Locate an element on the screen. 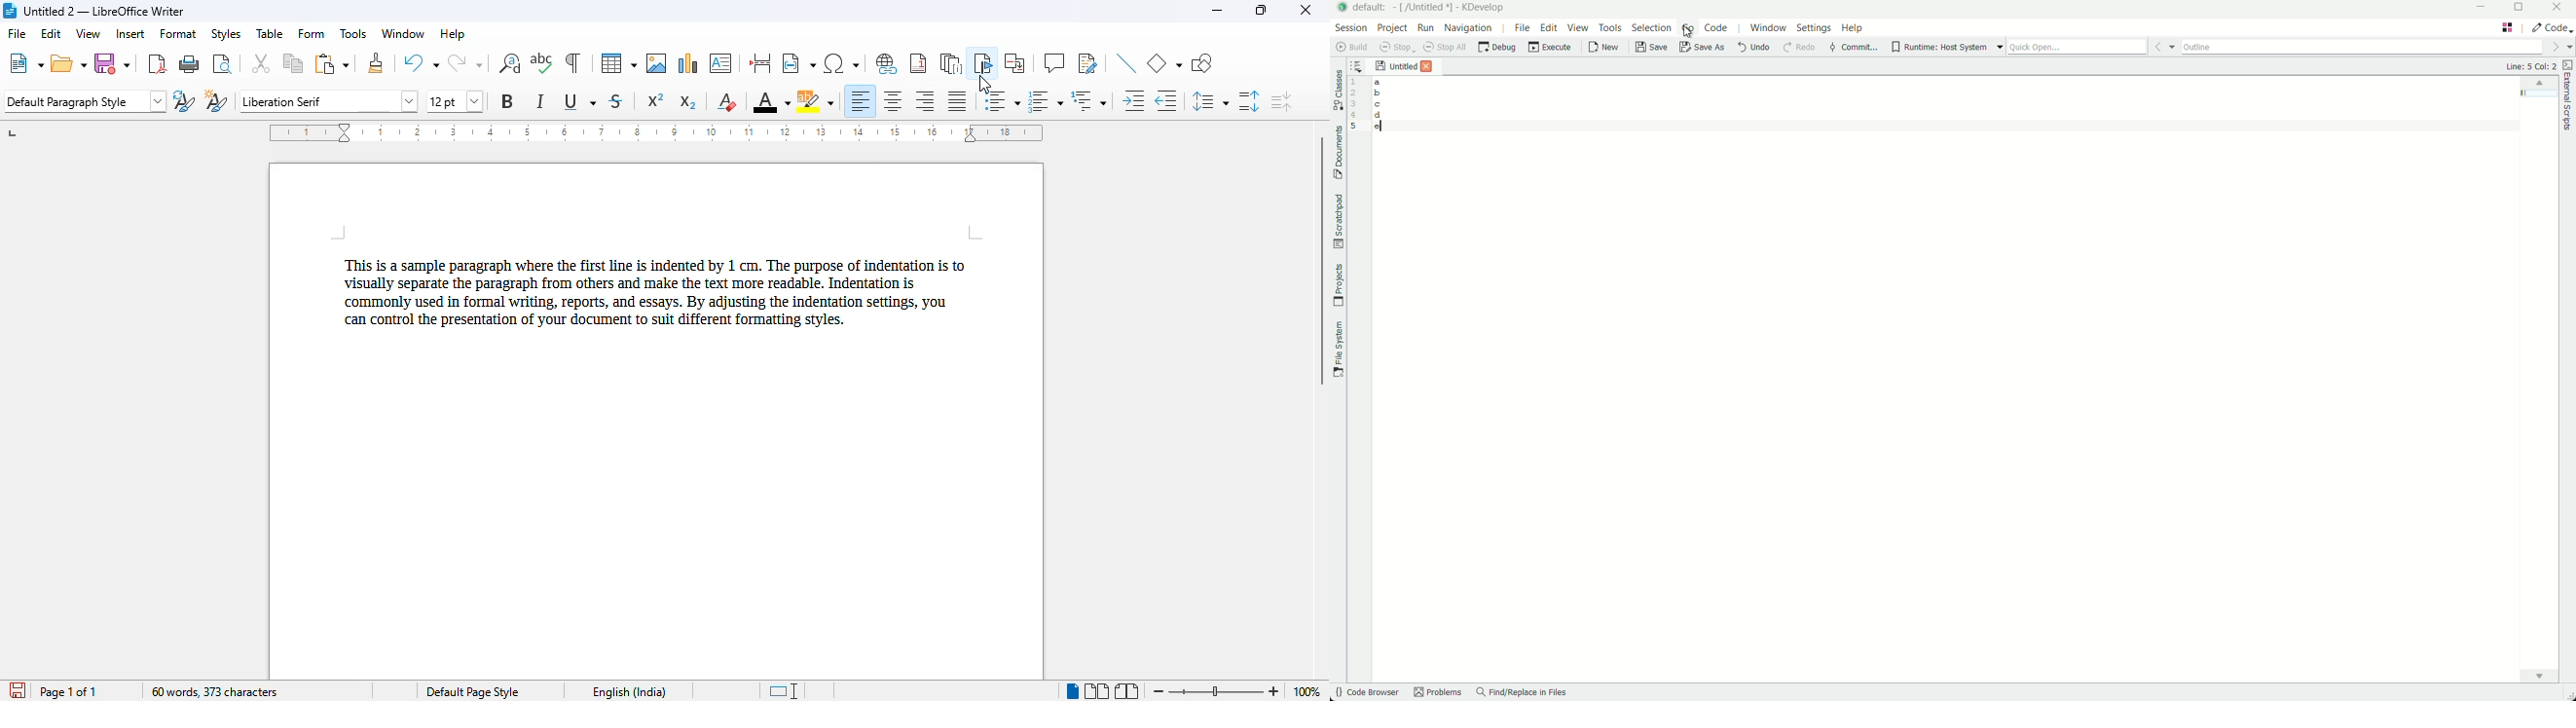  toggle formatting marks is located at coordinates (573, 63).